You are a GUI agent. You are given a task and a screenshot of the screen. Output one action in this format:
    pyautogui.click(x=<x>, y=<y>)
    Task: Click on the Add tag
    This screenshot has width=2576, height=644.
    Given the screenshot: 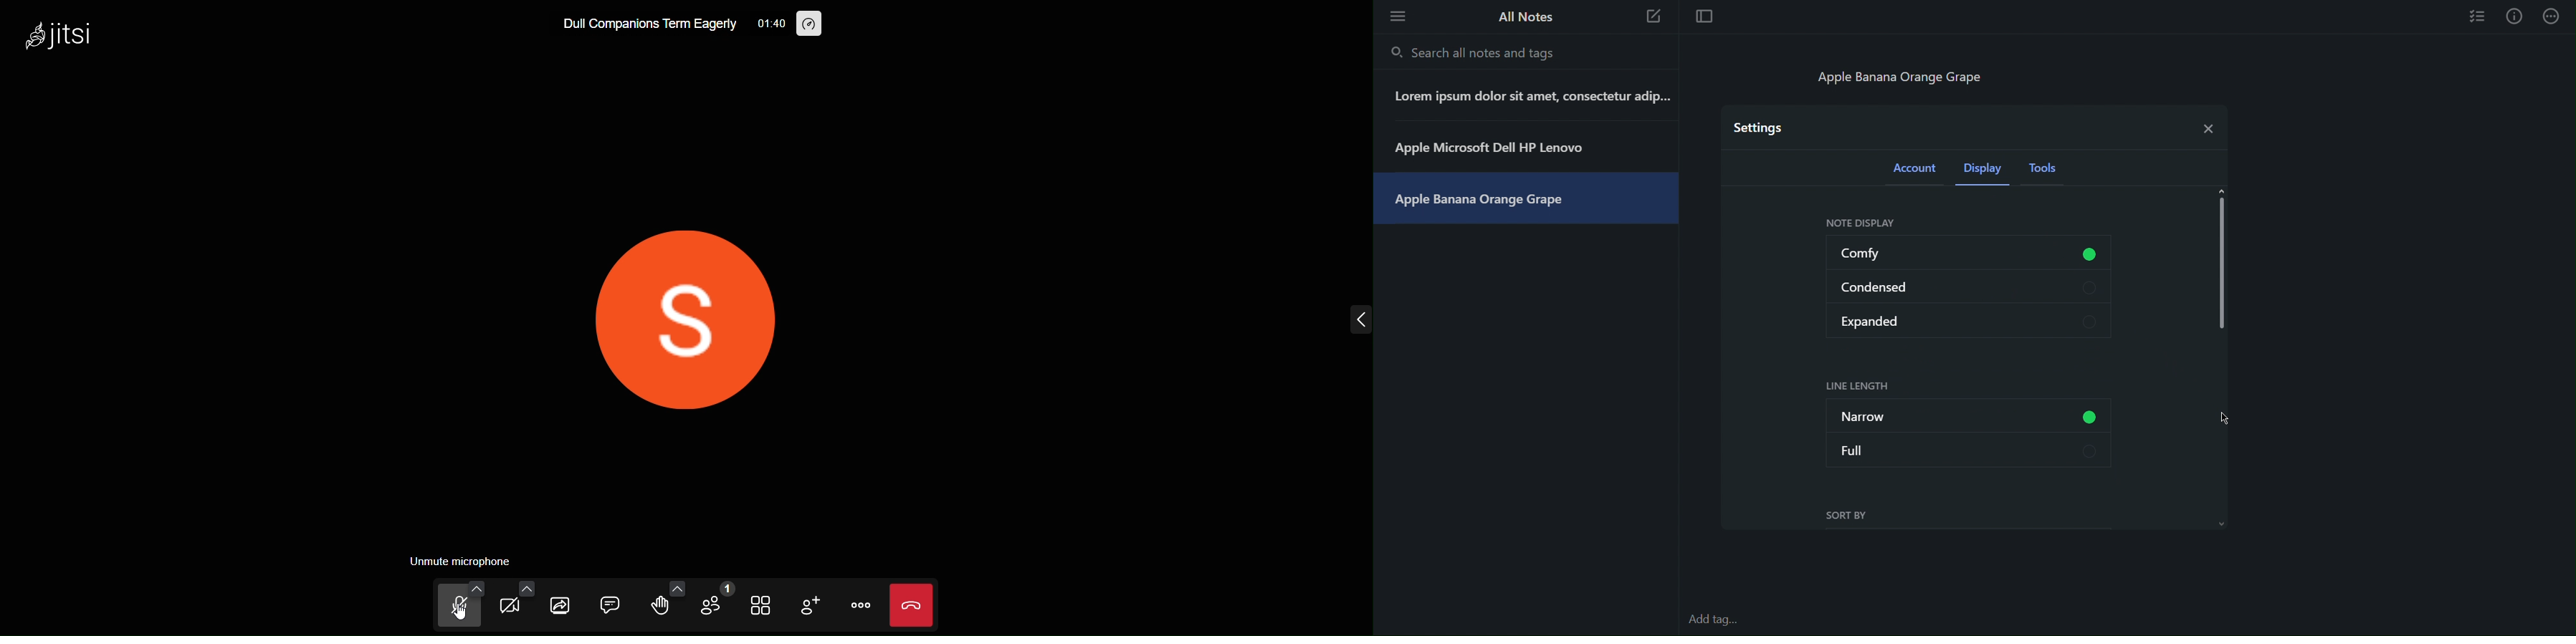 What is the action you would take?
    pyautogui.click(x=1720, y=621)
    